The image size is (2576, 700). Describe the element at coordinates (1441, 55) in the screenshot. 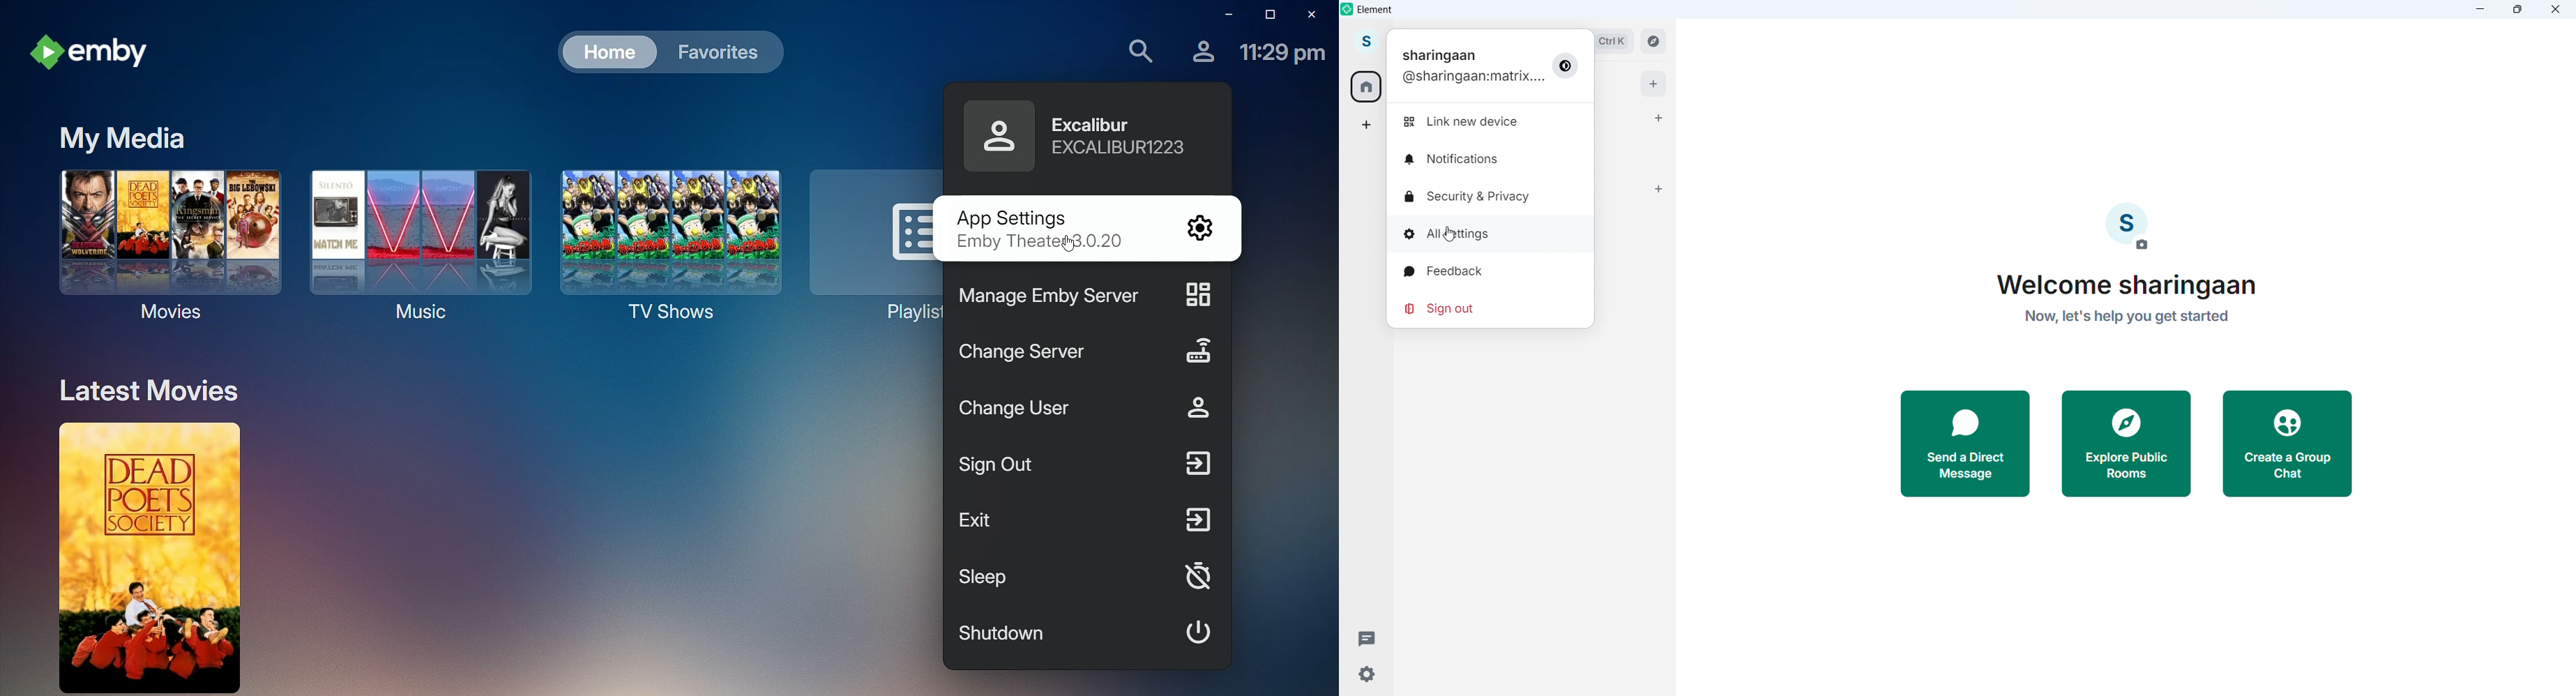

I see `Account name ` at that location.